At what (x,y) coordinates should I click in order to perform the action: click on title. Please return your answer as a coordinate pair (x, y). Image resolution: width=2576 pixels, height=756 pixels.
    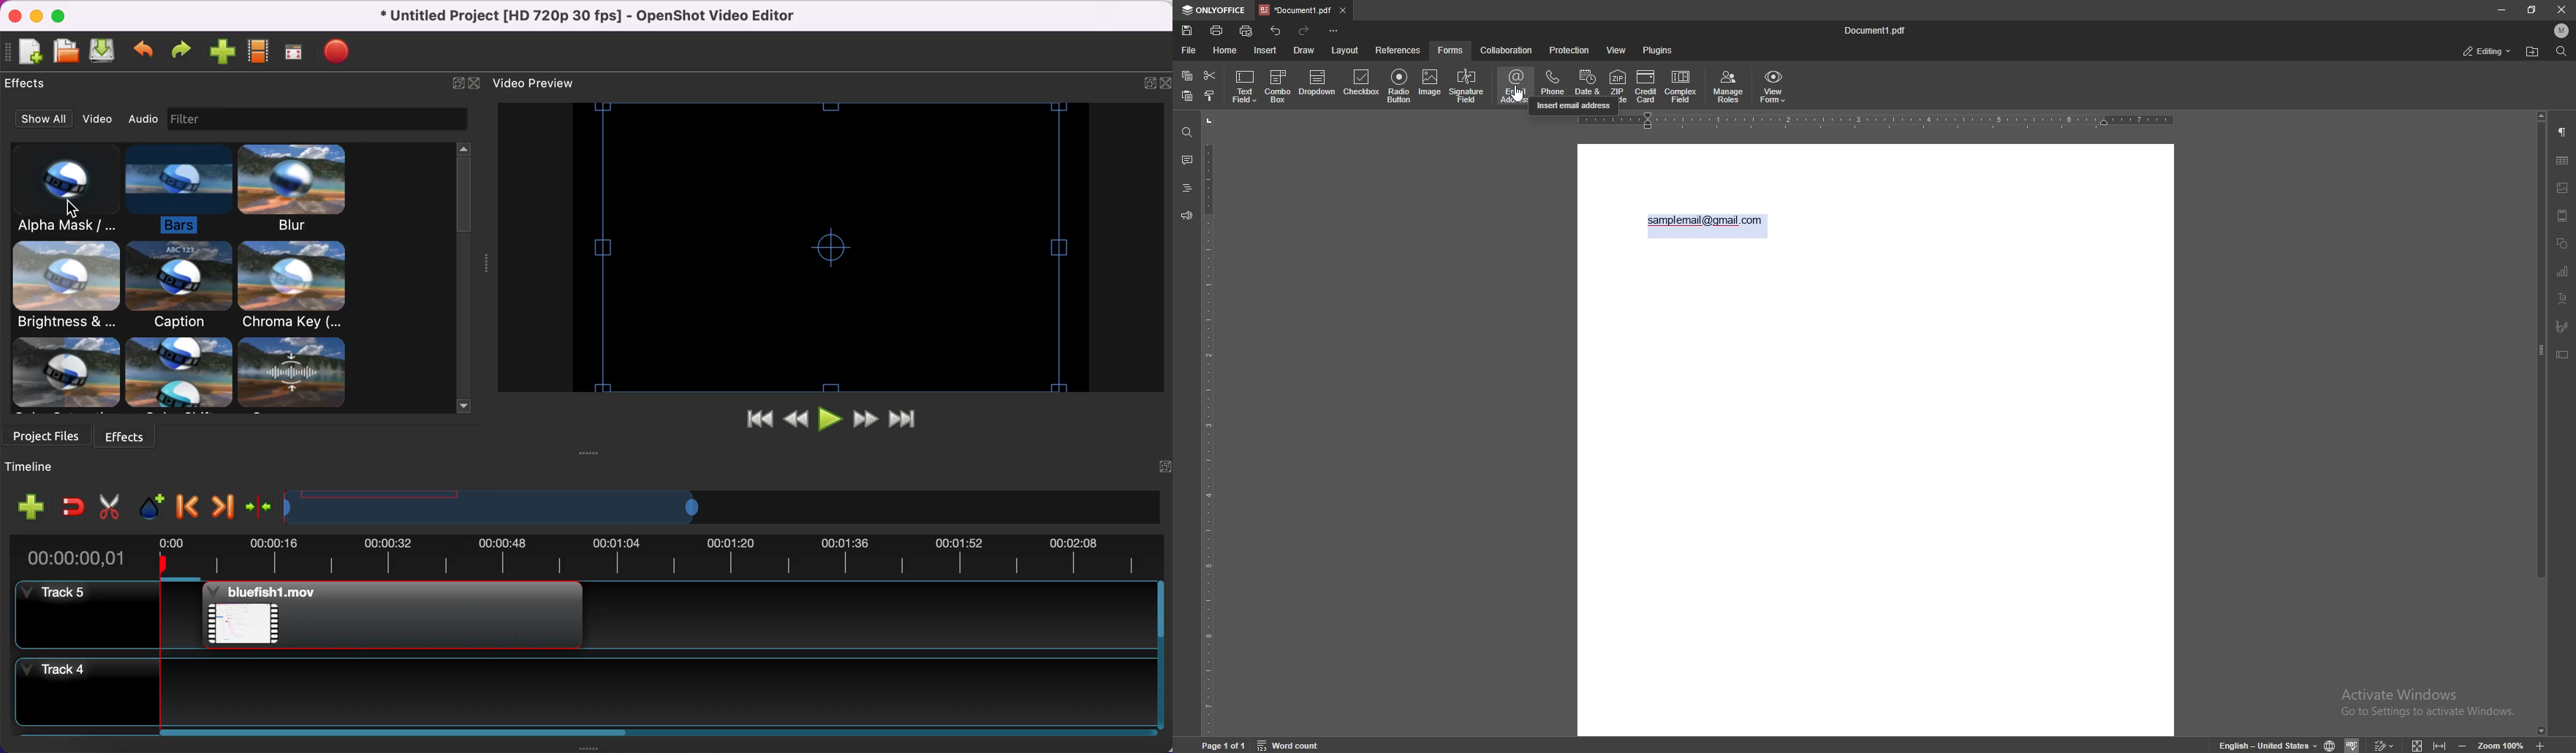
    Looking at the image, I should click on (599, 16).